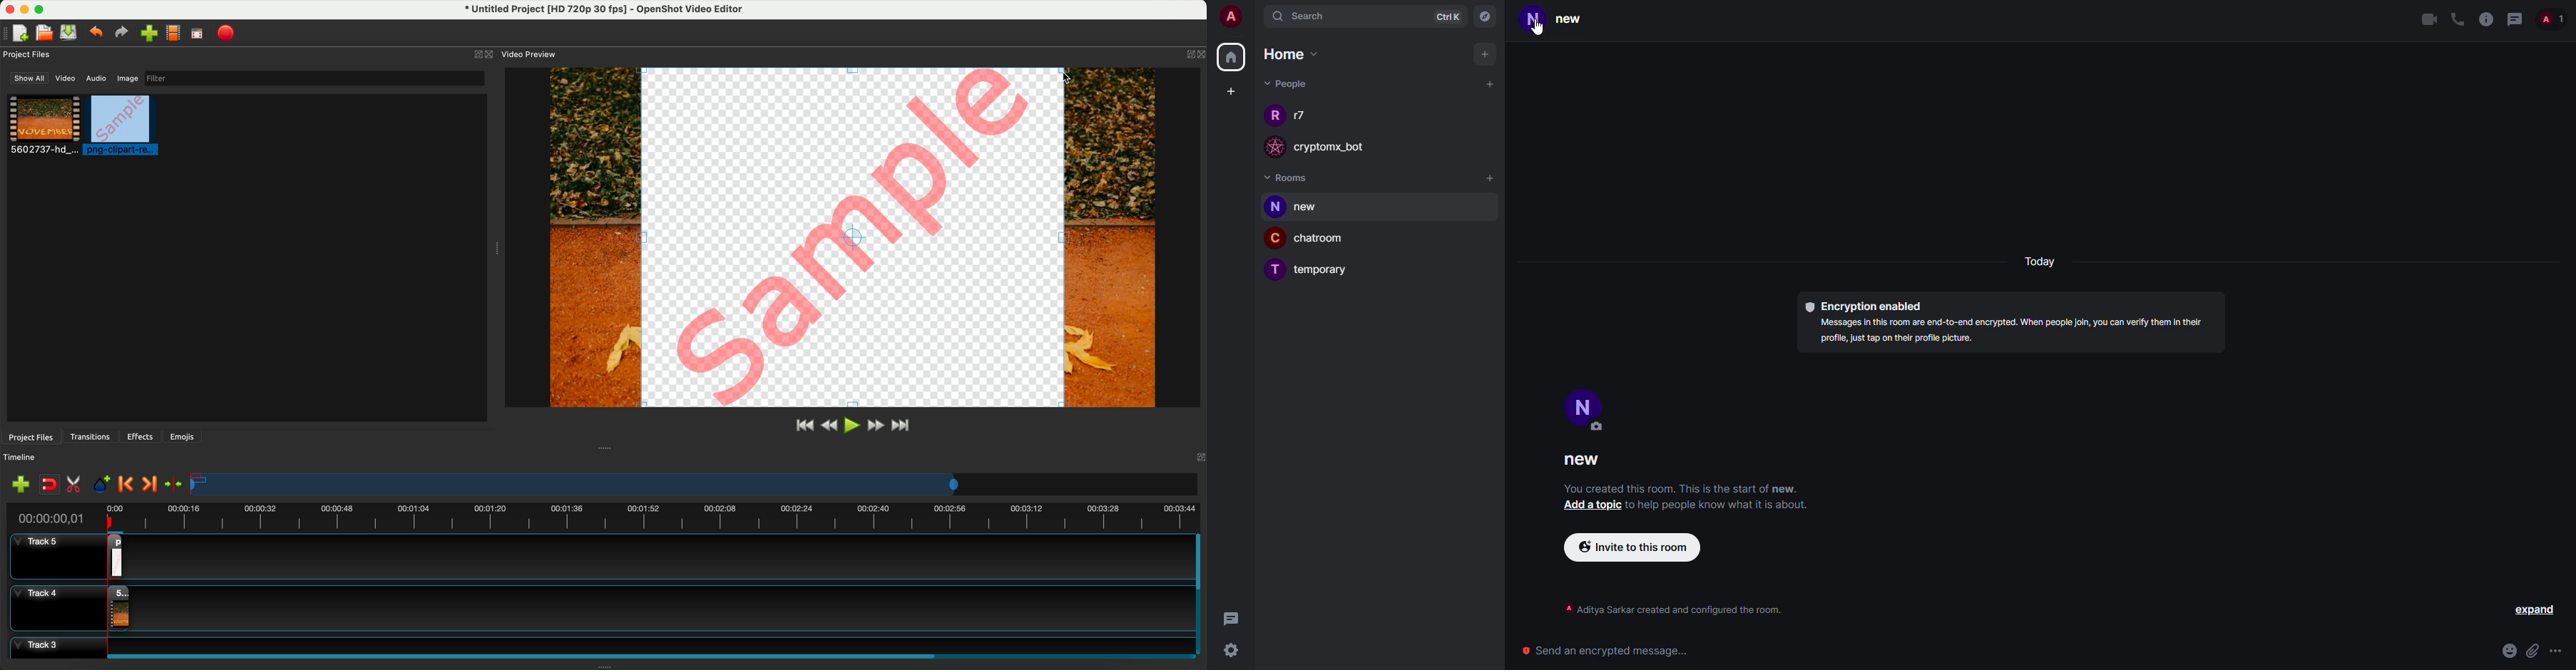 The height and width of the screenshot is (672, 2576). What do you see at coordinates (2509, 651) in the screenshot?
I see `emoji` at bounding box center [2509, 651].